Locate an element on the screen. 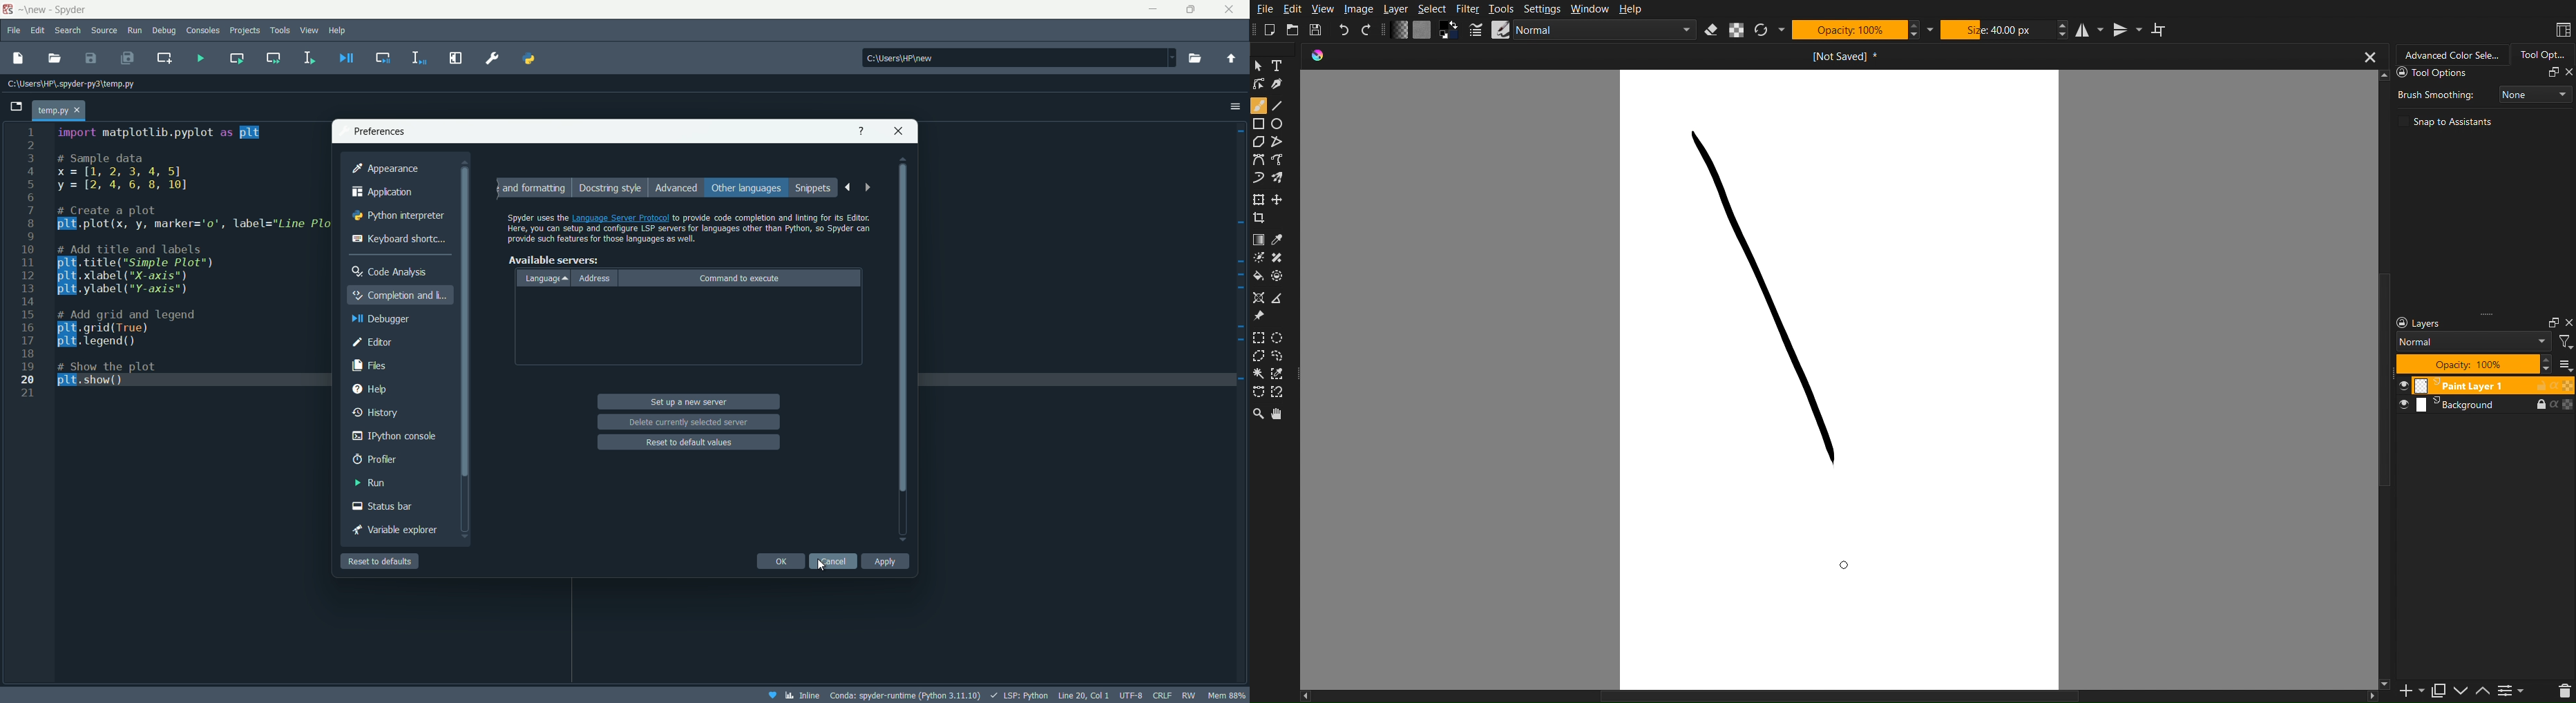 Image resolution: width=2576 pixels, height=728 pixels. Help is located at coordinates (1631, 8).